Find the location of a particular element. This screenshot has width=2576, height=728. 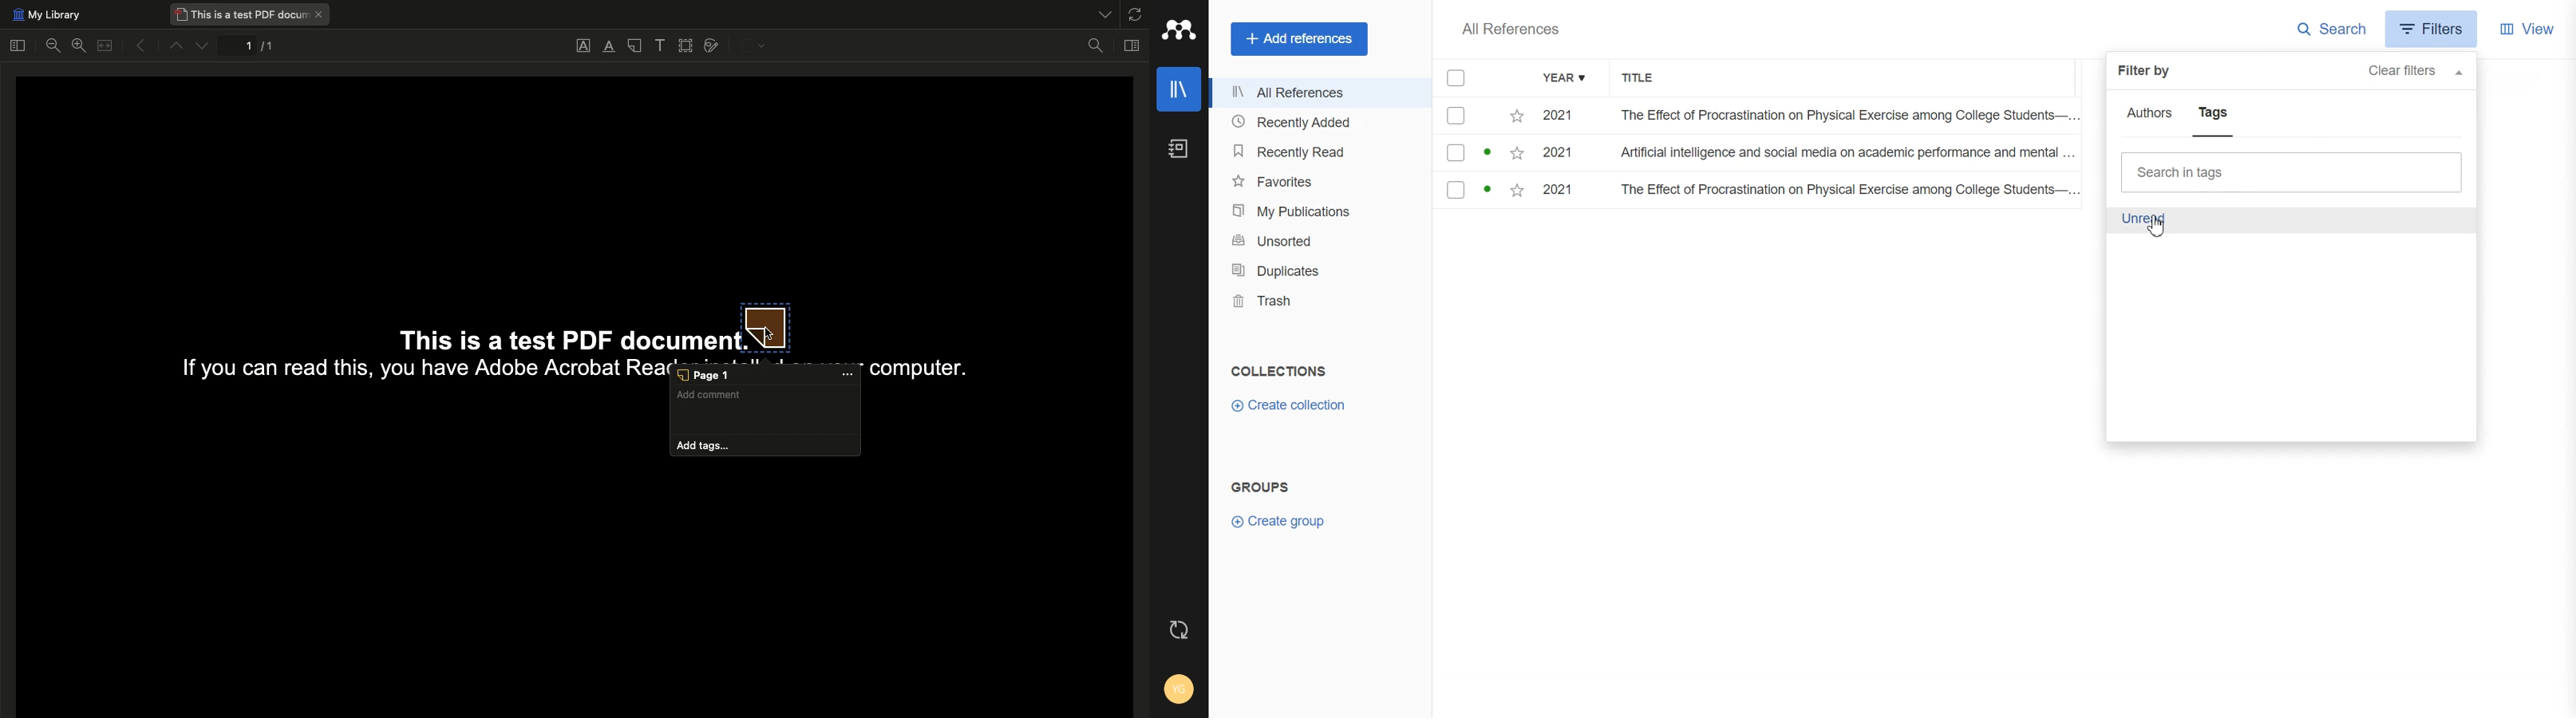

Notebook is located at coordinates (1178, 149).